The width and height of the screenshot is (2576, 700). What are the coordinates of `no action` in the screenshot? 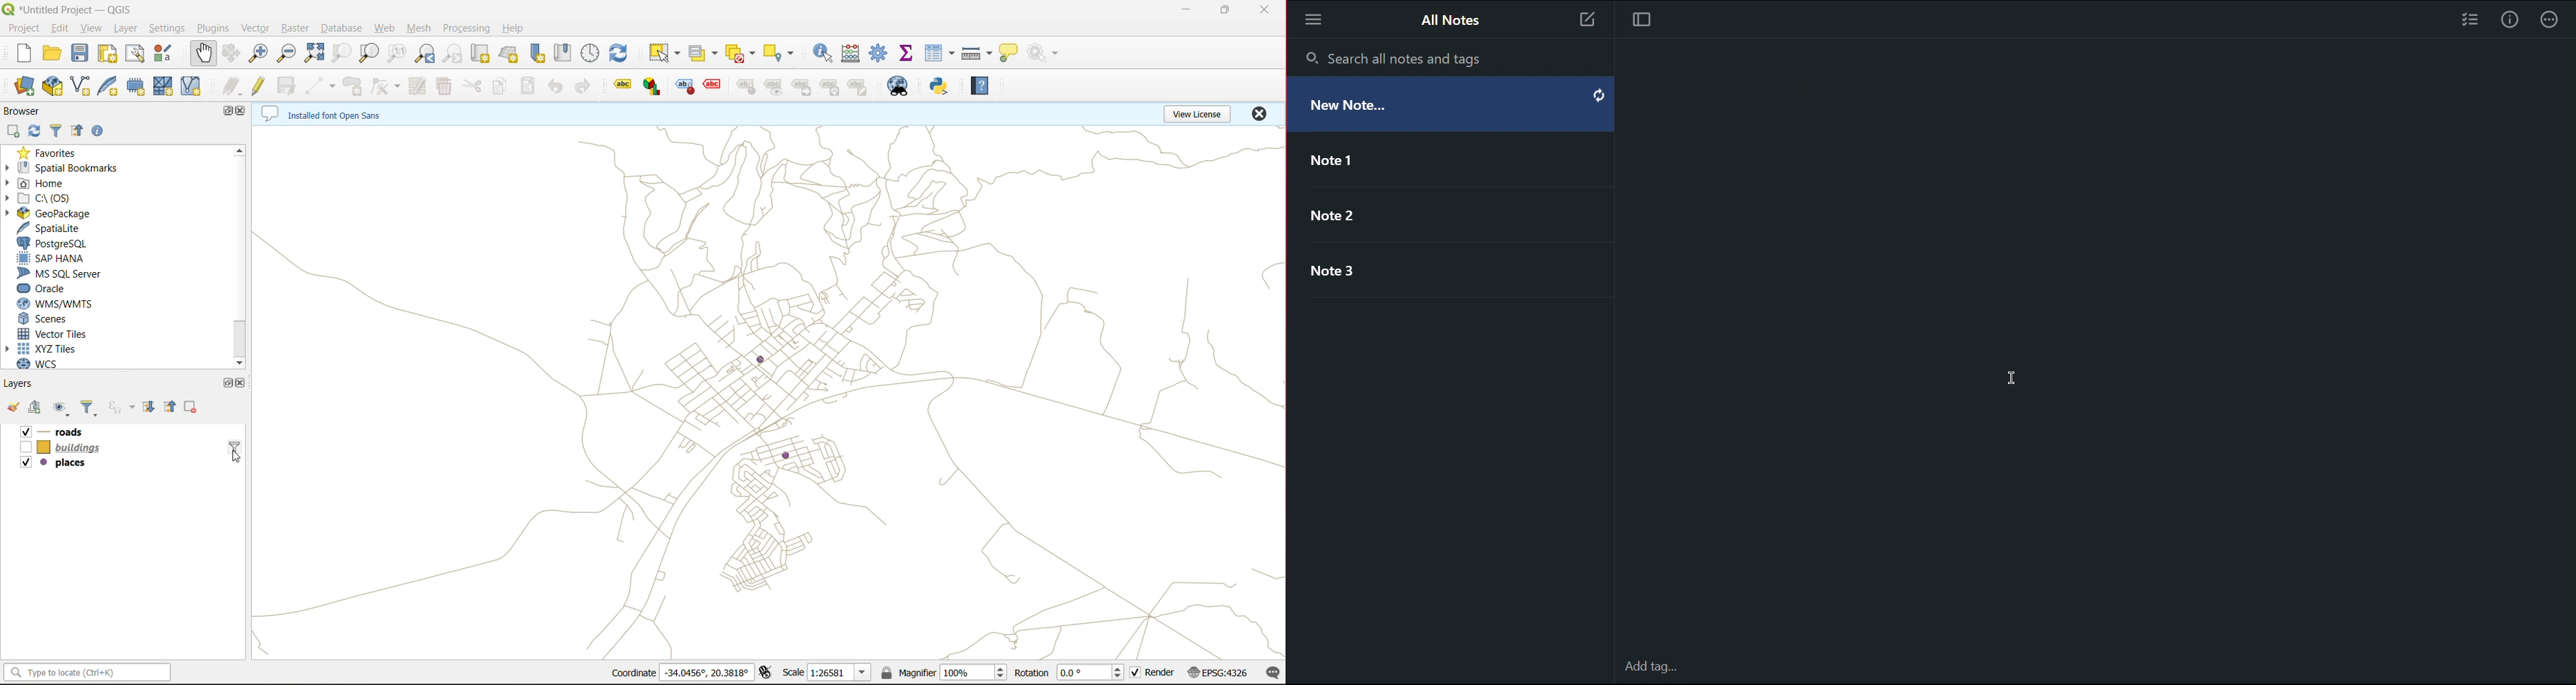 It's located at (1047, 54).